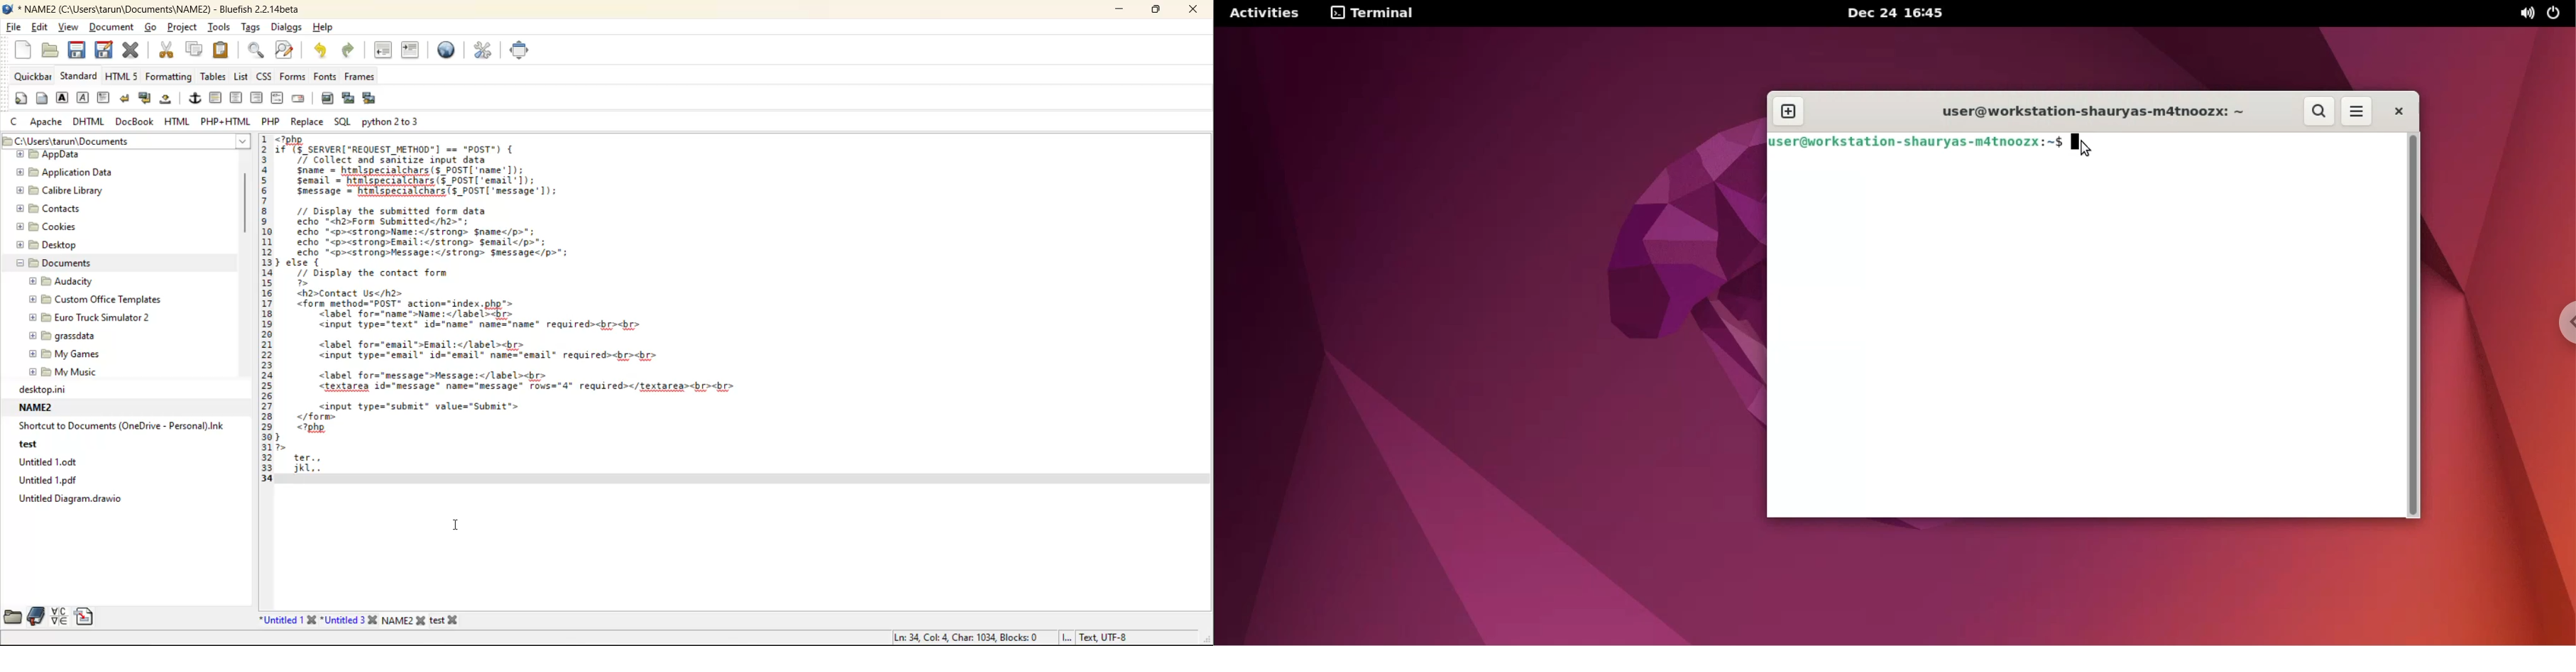 The width and height of the screenshot is (2576, 672). I want to click on NAME2, so click(406, 619).